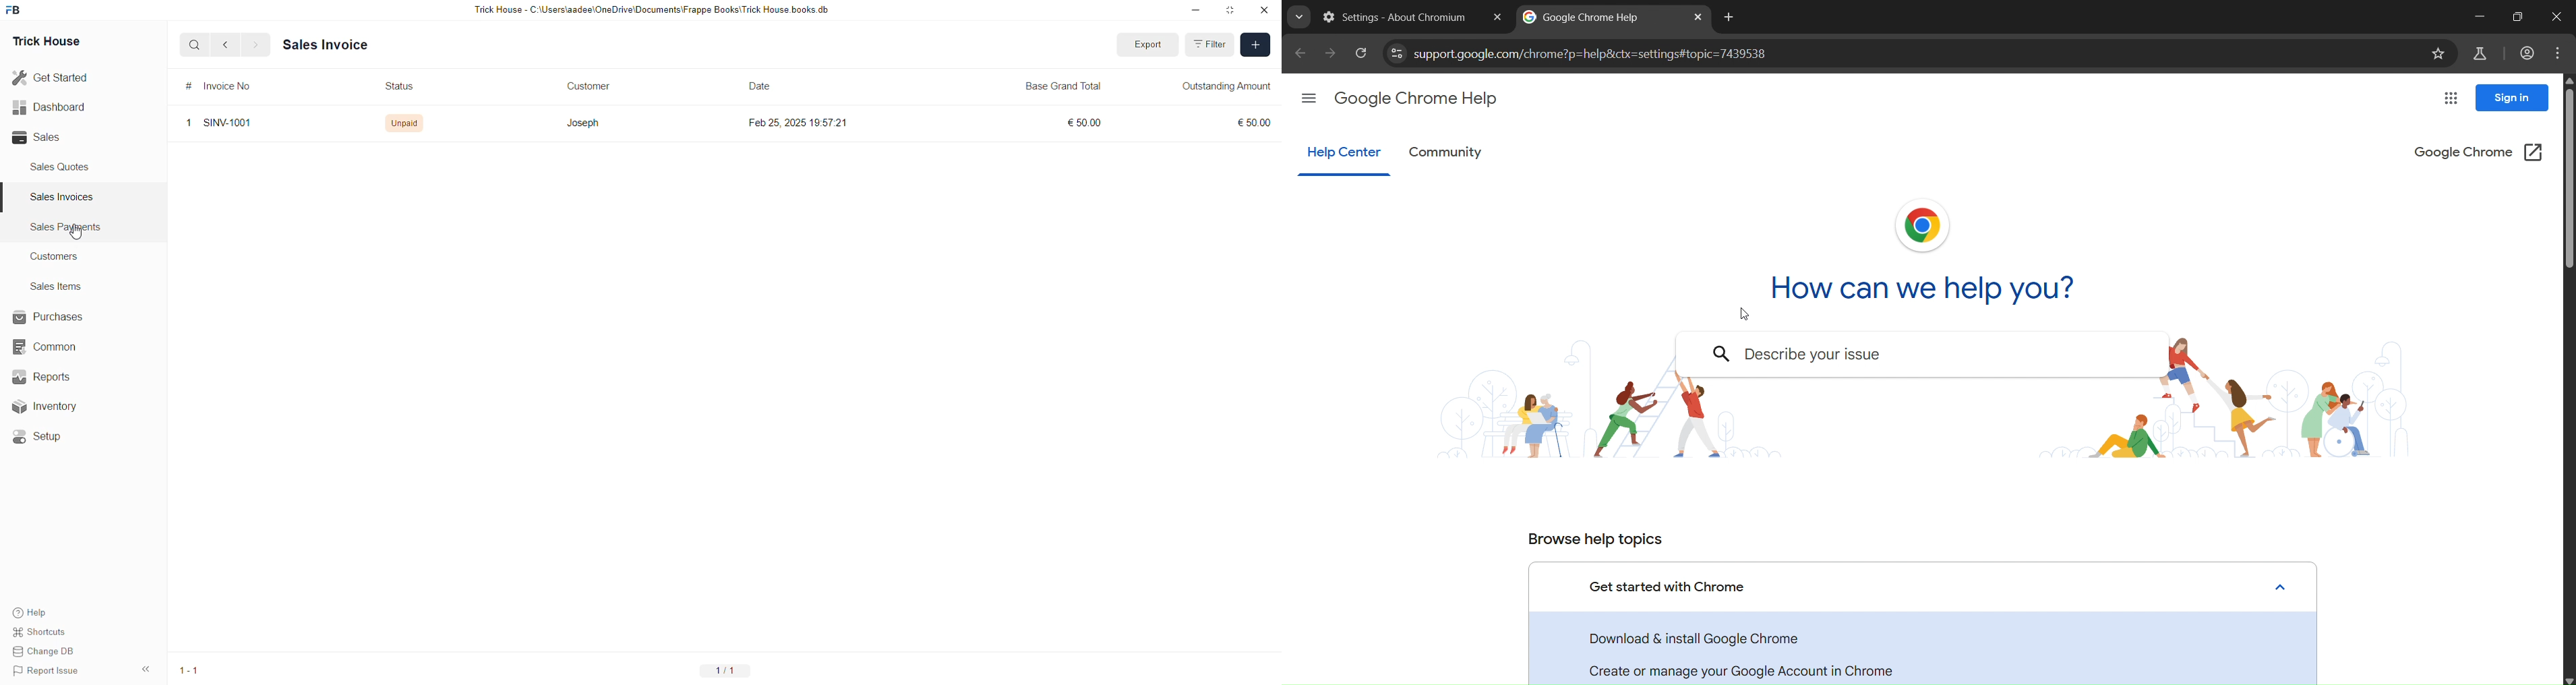 This screenshot has height=700, width=2576. I want to click on Inventory, so click(60, 405).